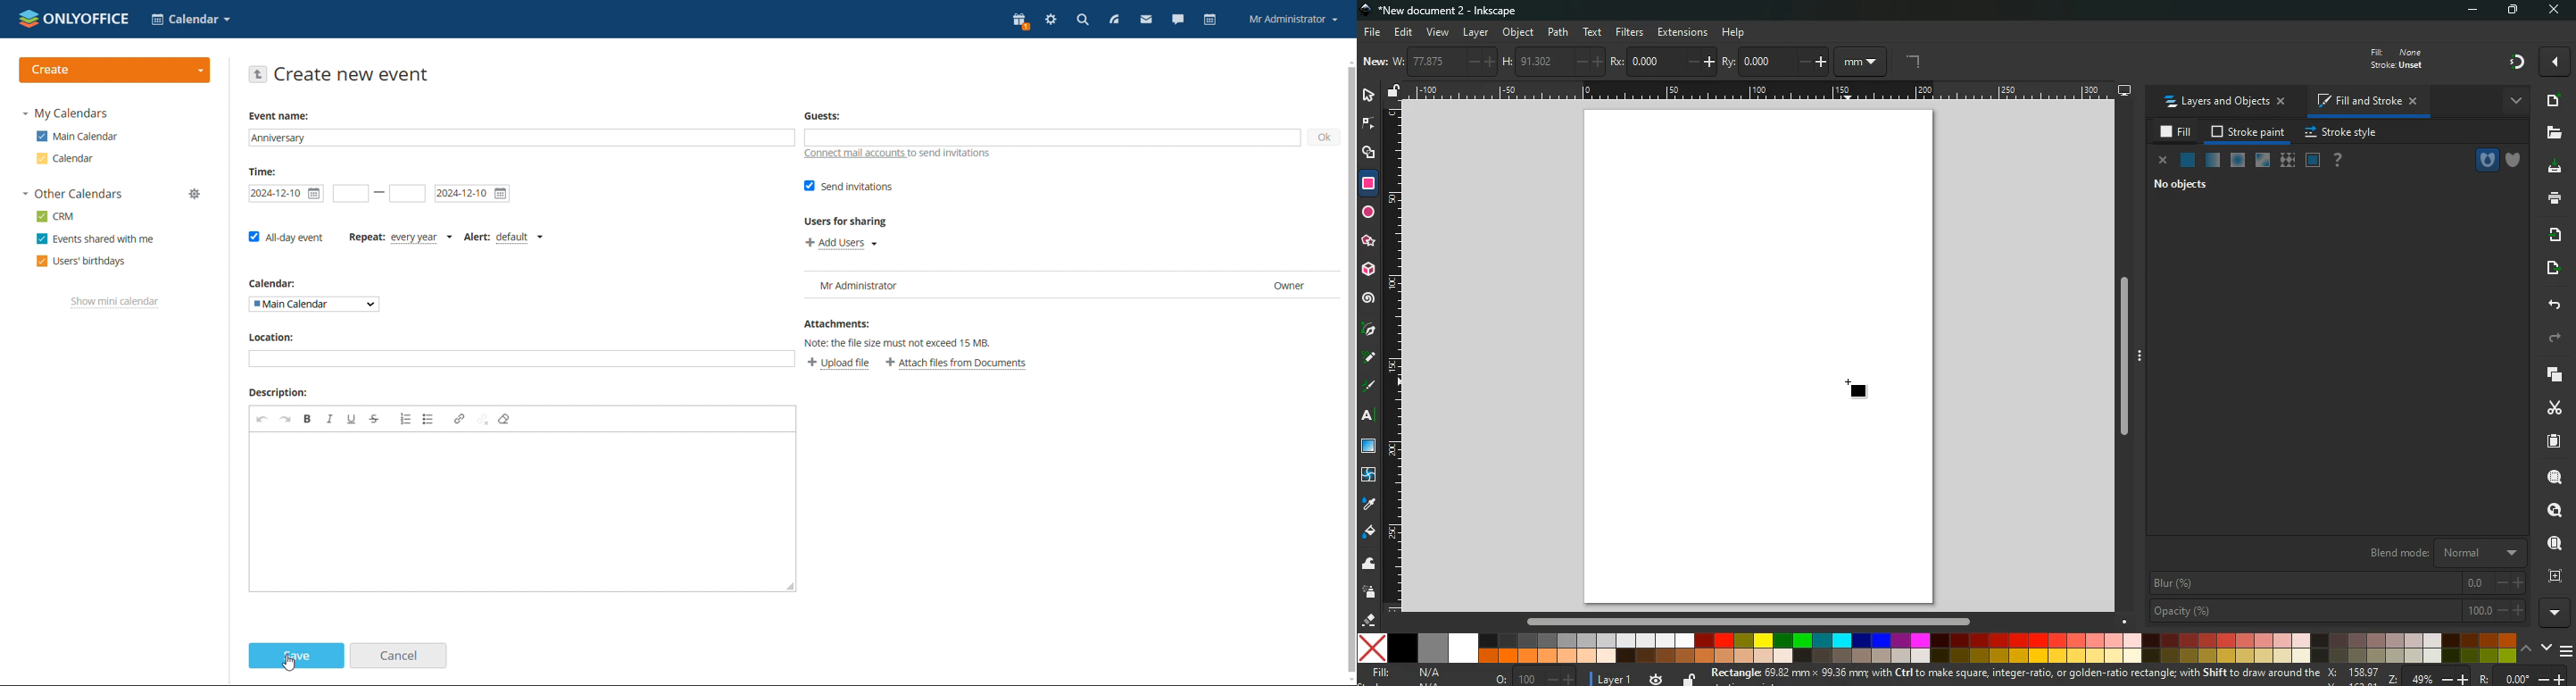 The width and height of the screenshot is (2576, 700). I want to click on window, so click(1369, 448).